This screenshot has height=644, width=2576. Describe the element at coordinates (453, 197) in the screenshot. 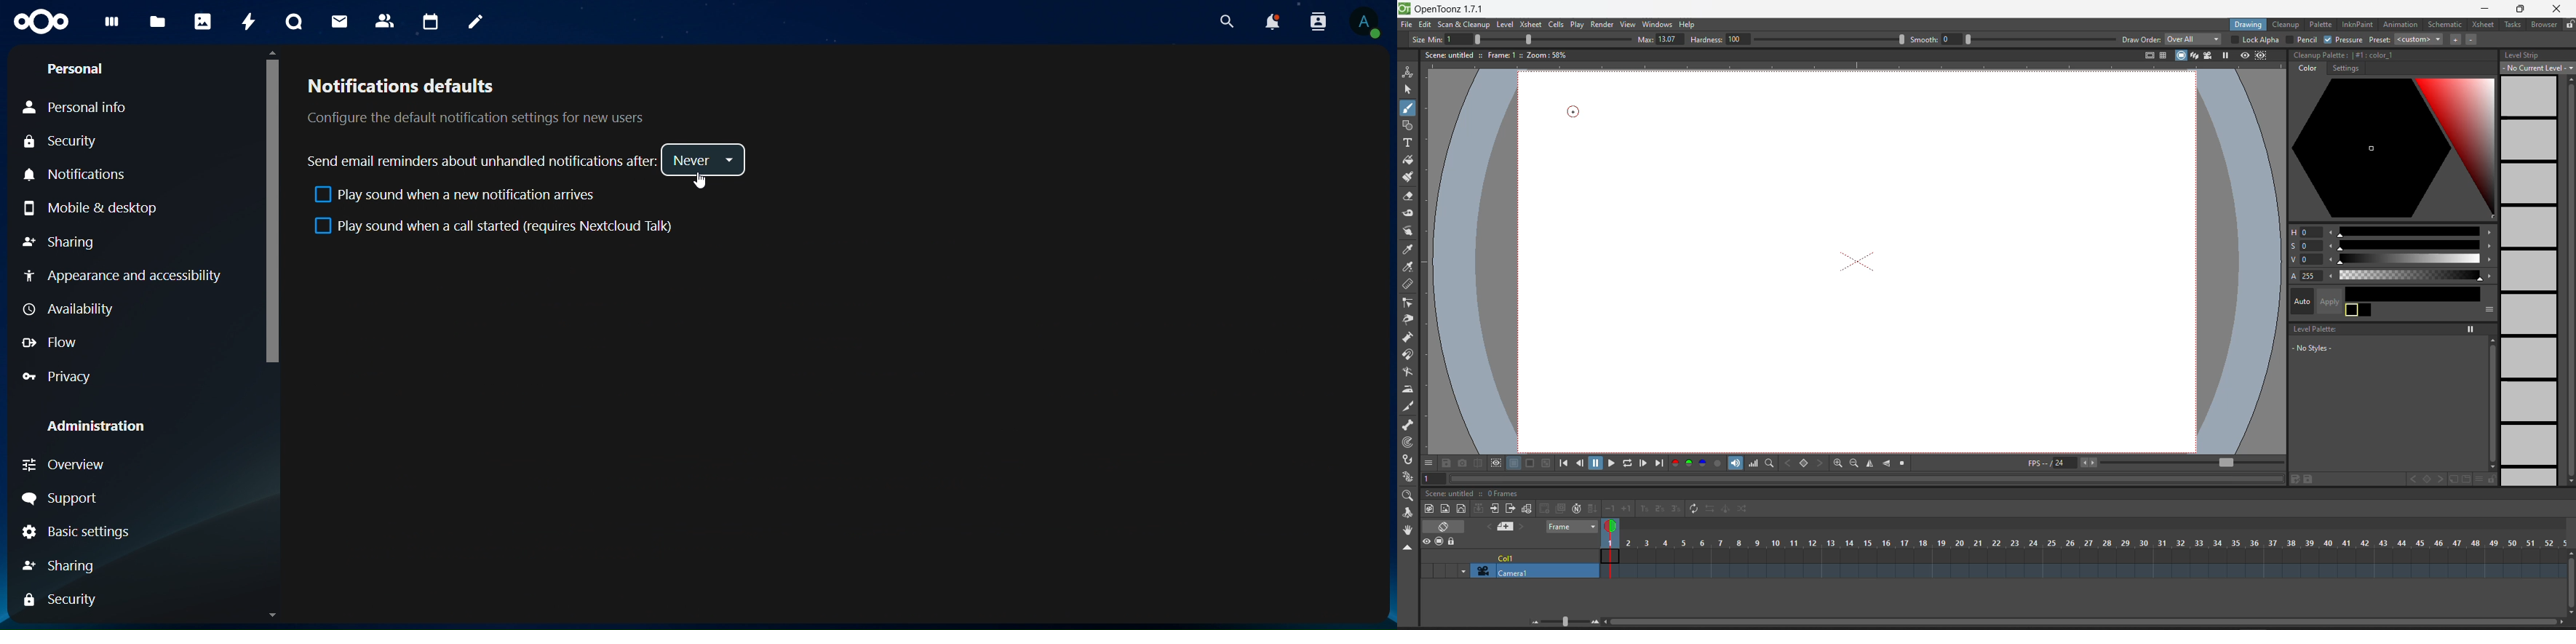

I see `play sound when a new notification arrives` at that location.